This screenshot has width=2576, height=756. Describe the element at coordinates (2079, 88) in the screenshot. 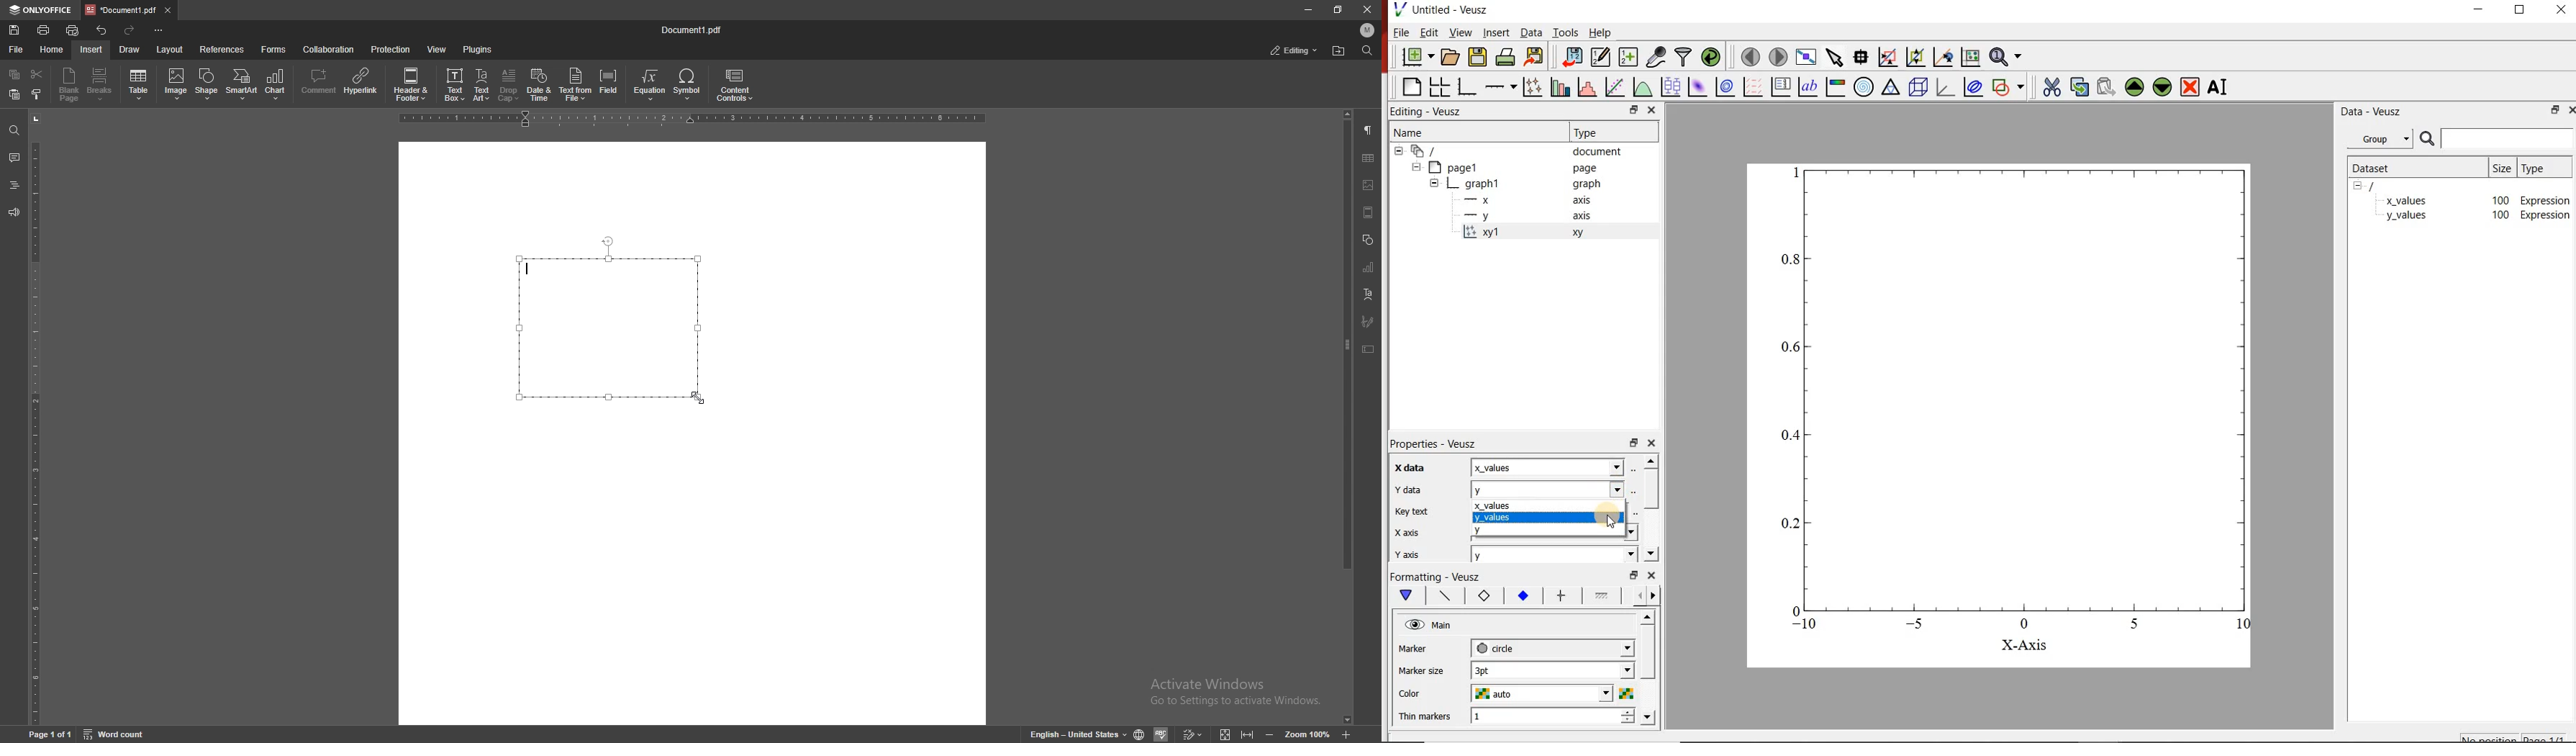

I see `copy the selected widget` at that location.